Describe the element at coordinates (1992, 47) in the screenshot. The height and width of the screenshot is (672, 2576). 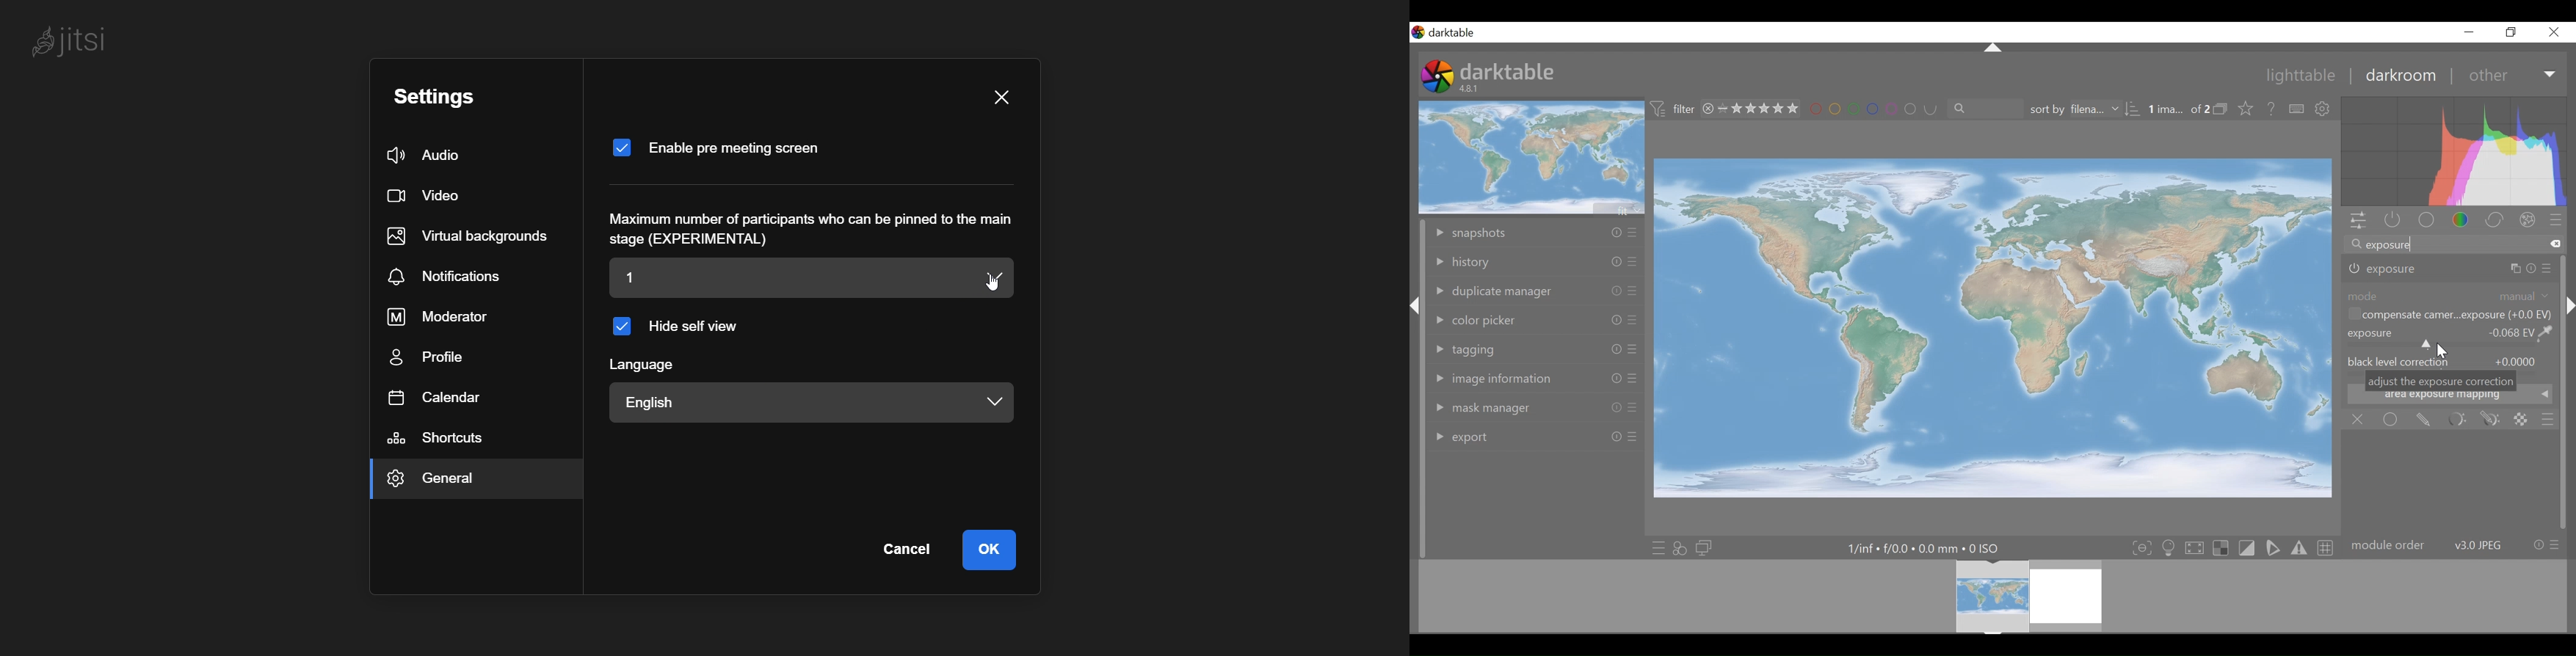
I see `hide` at that location.